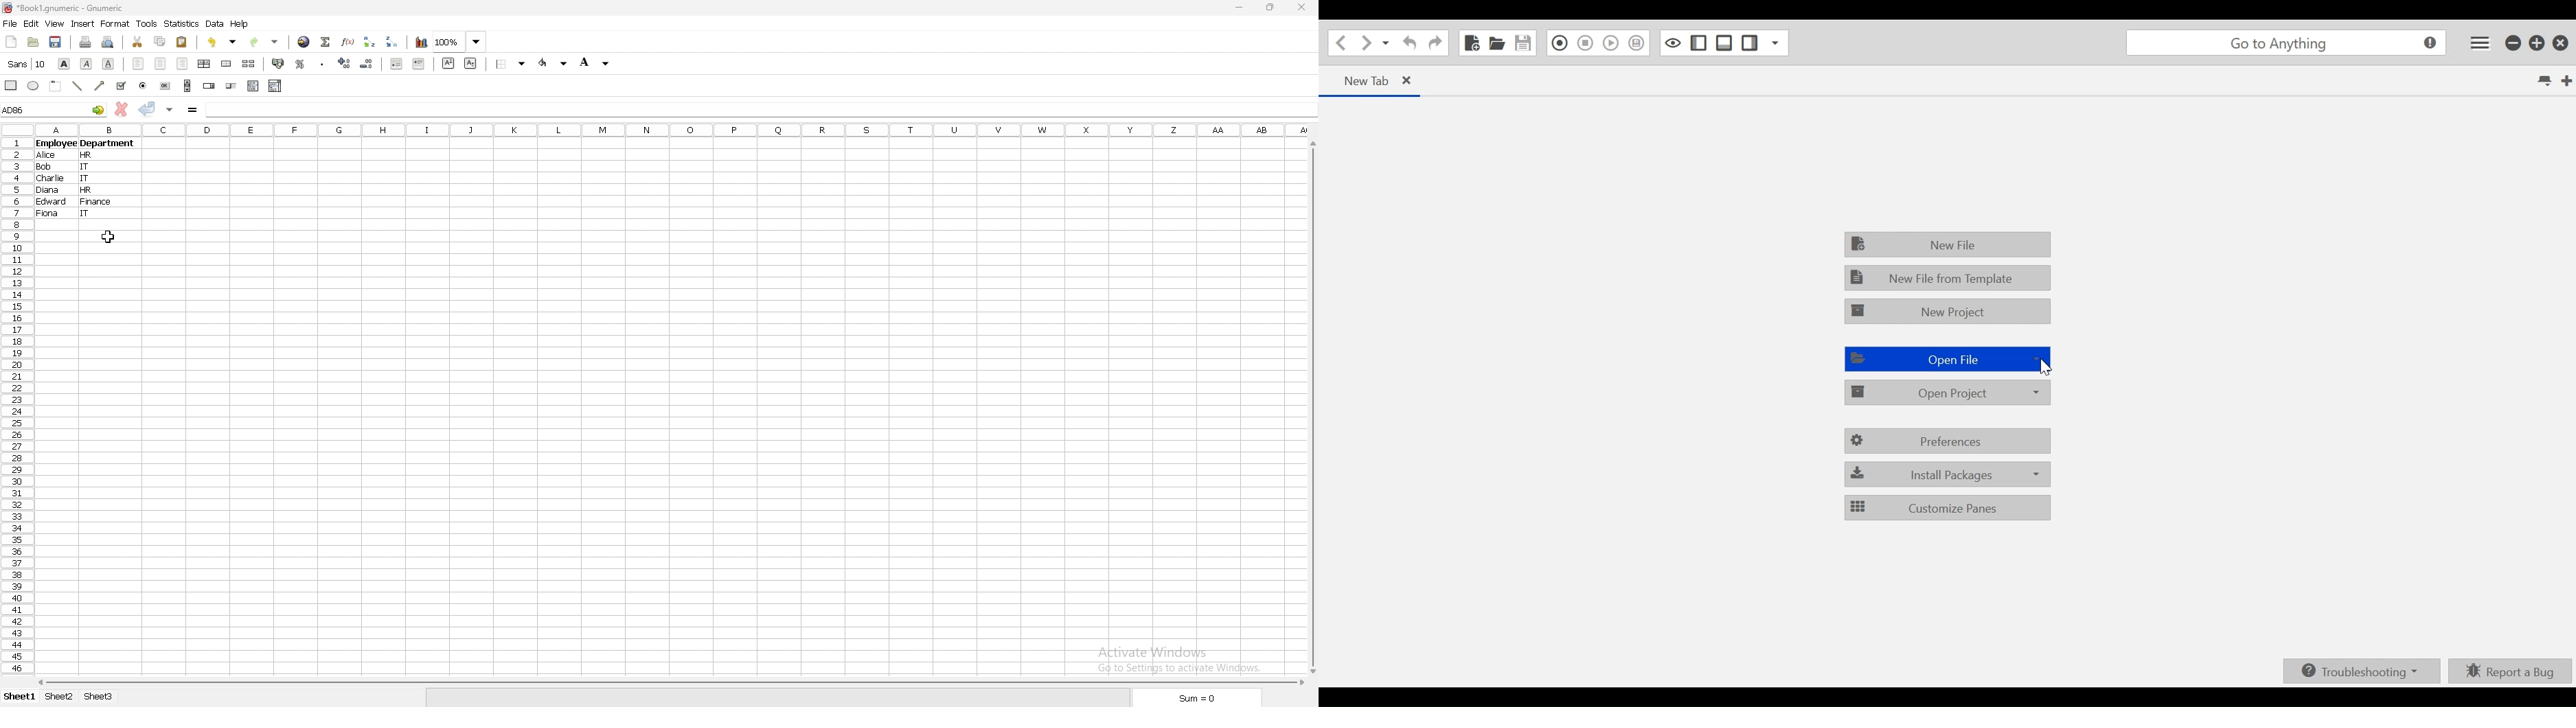 This screenshot has width=2576, height=728. I want to click on format, so click(115, 24).